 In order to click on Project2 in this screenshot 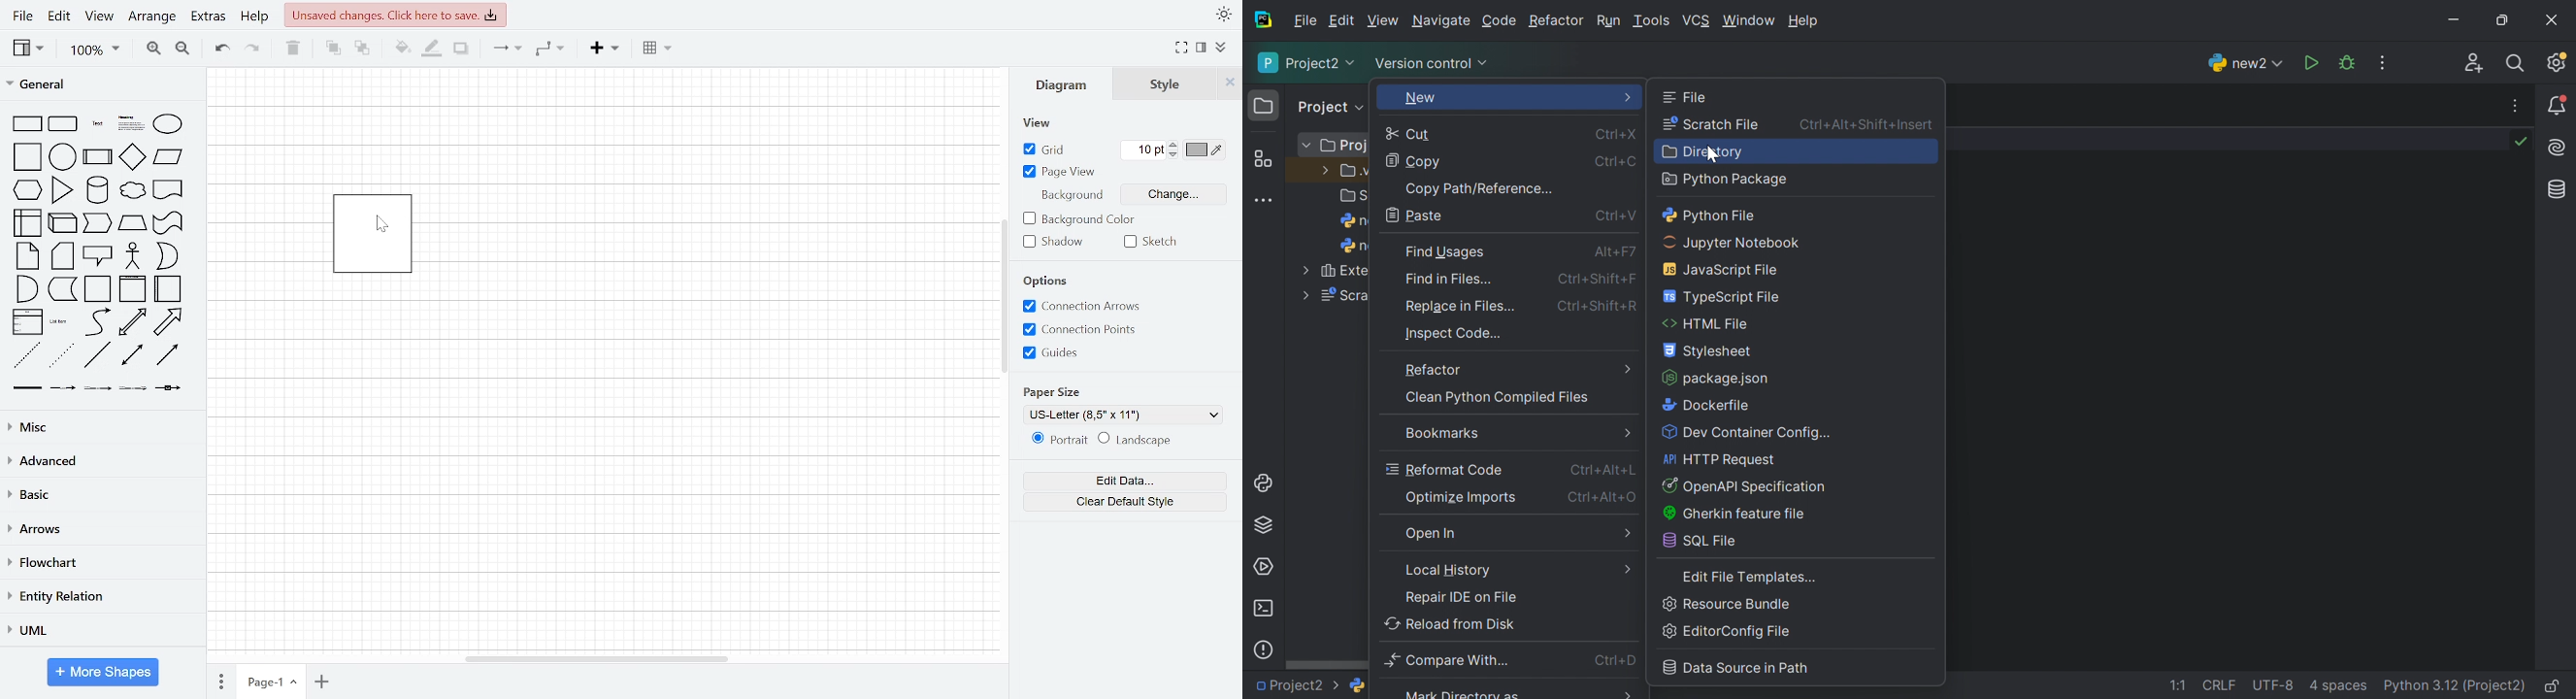, I will do `click(1308, 63)`.